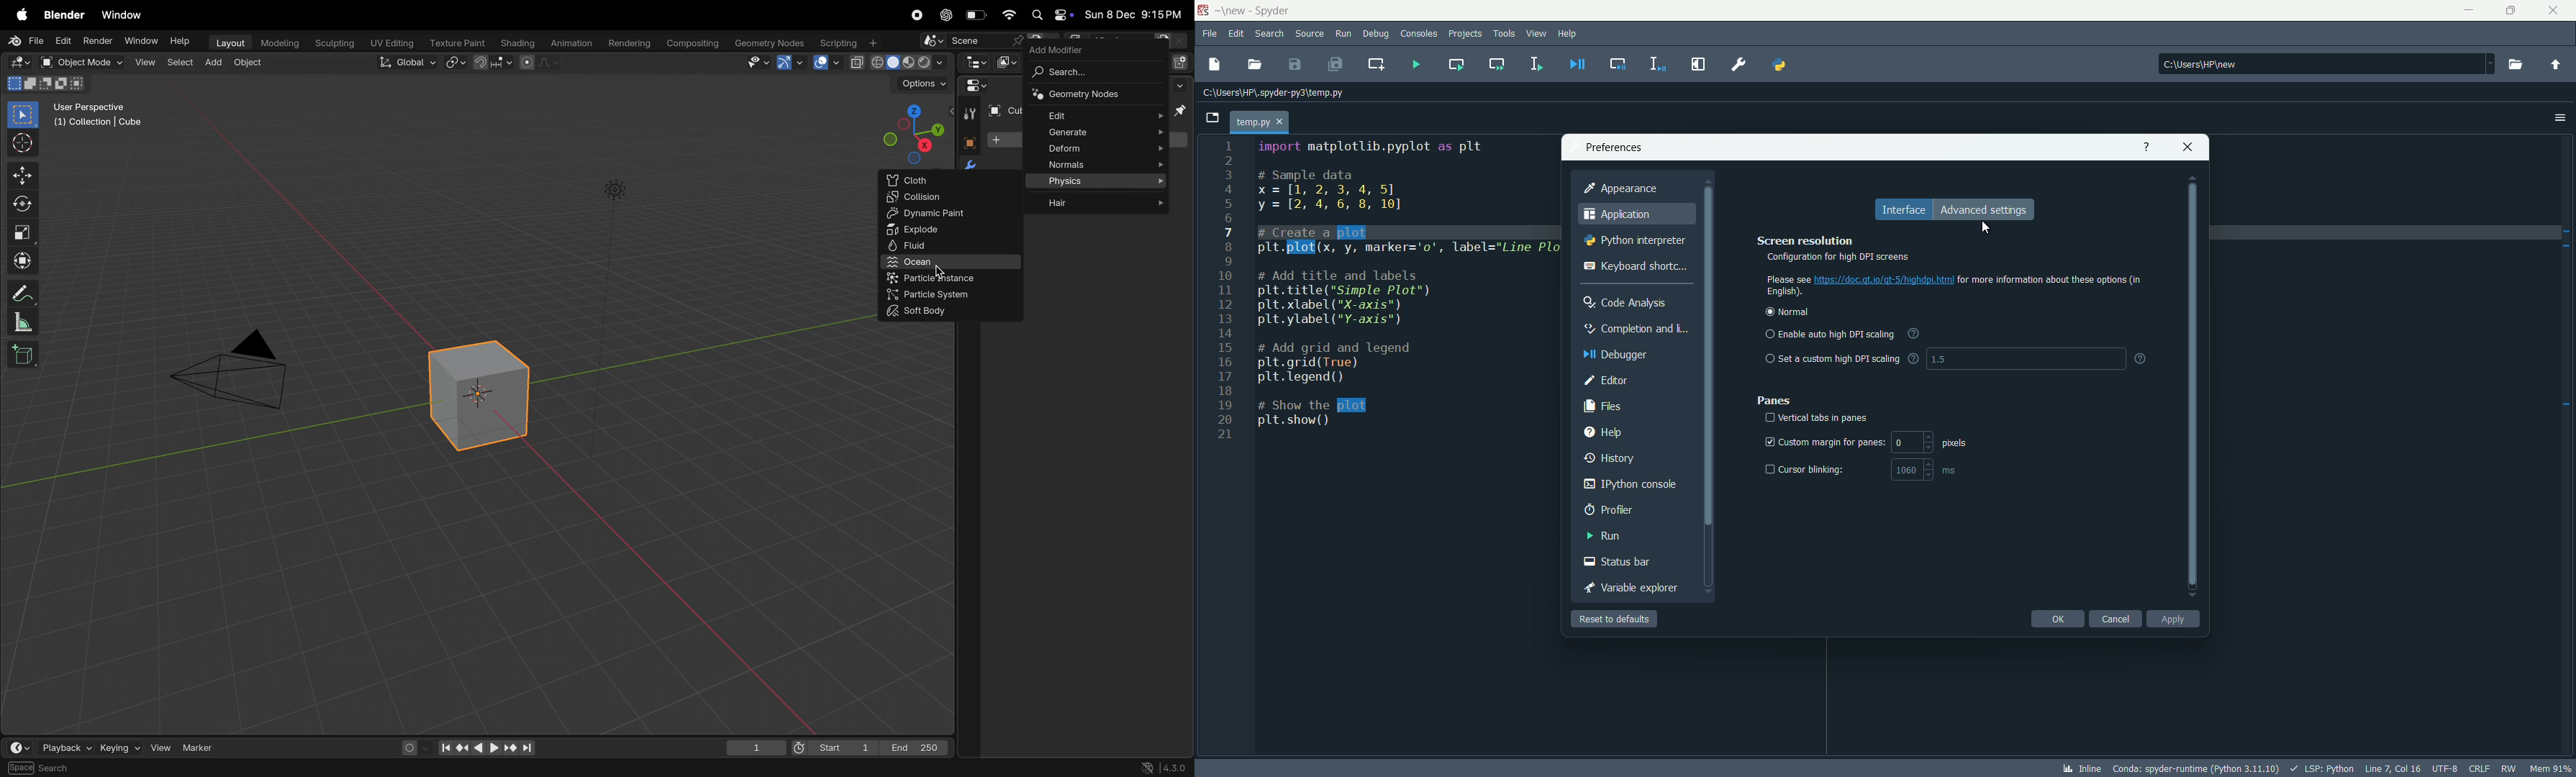  Describe the element at coordinates (1885, 280) in the screenshot. I see `link to qt.com/highdpi` at that location.